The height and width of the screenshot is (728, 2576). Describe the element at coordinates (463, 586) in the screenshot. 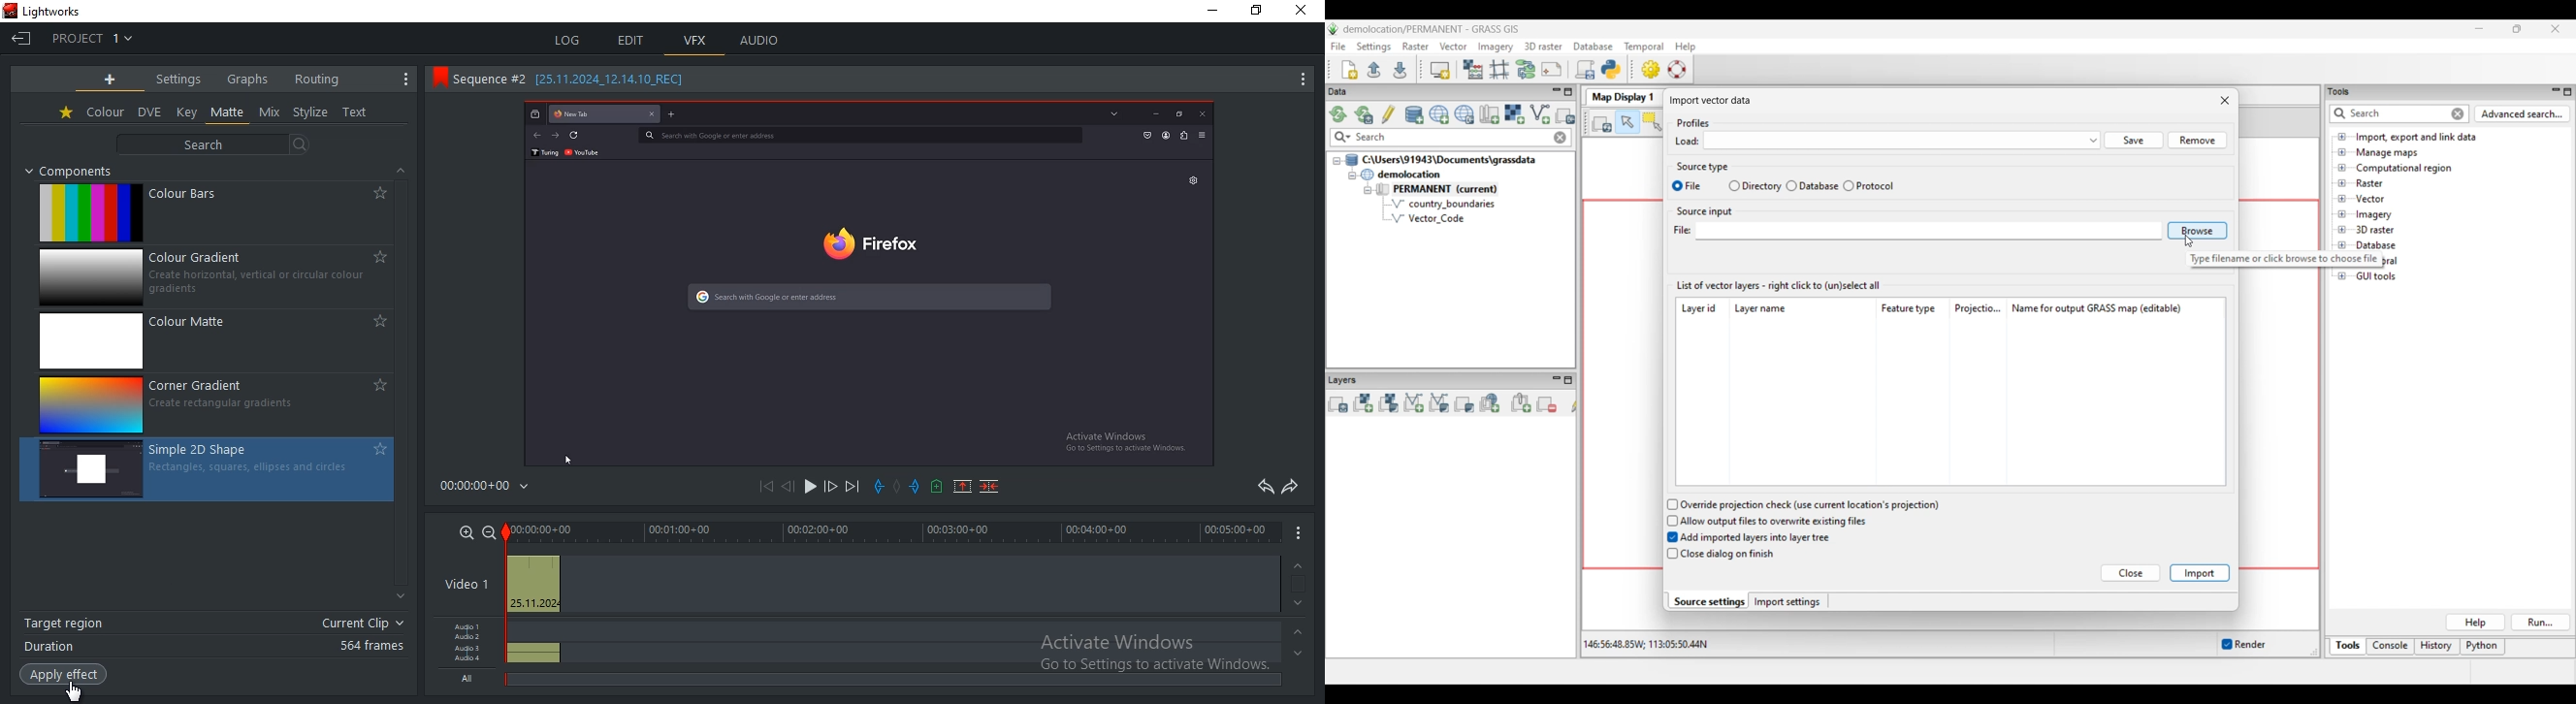

I see `video 1` at that location.